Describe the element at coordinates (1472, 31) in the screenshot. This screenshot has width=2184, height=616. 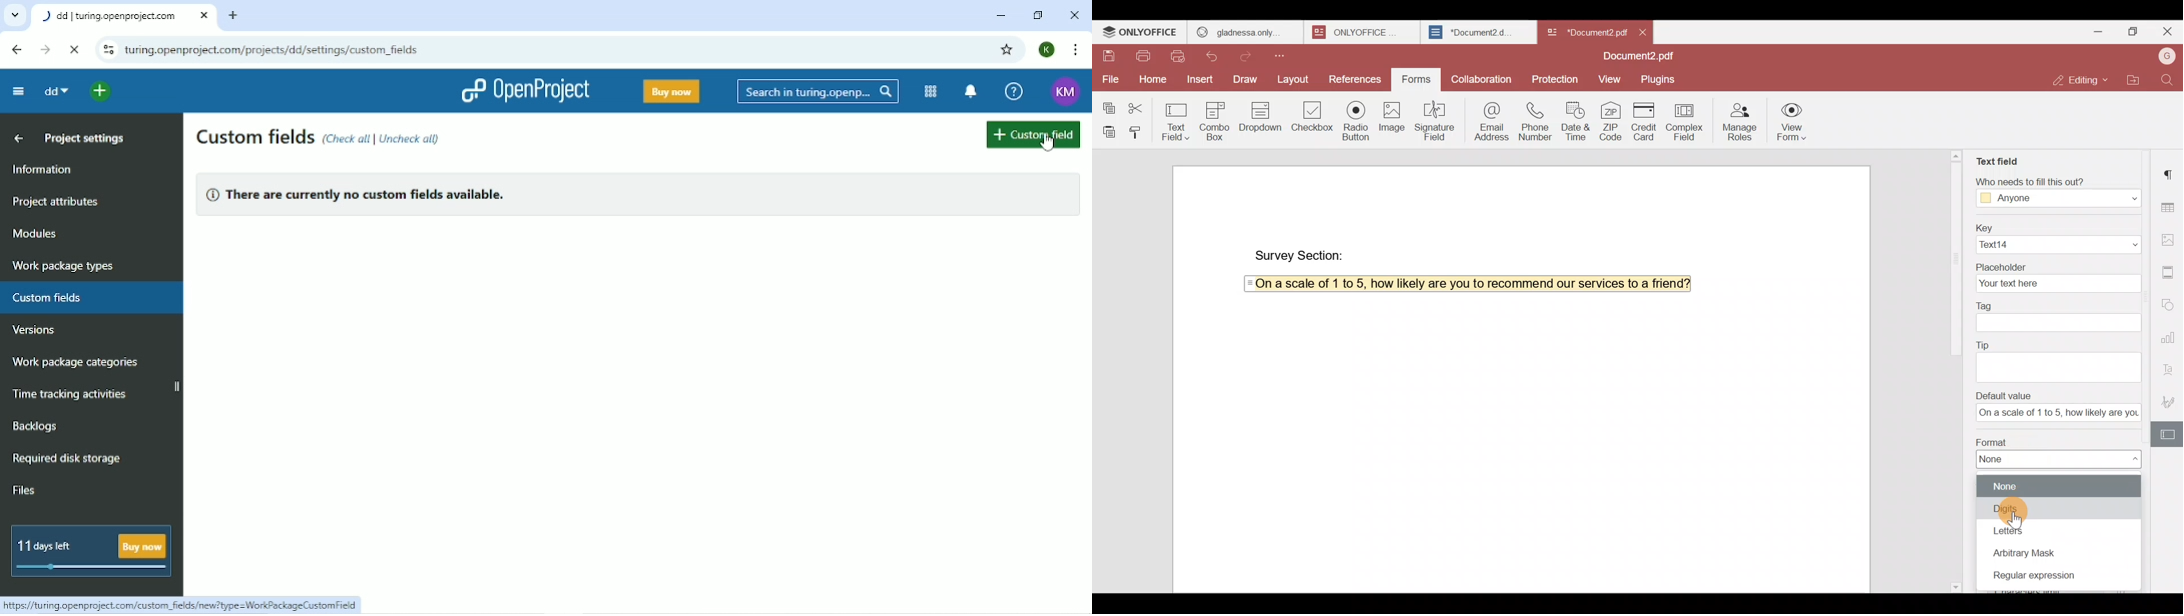
I see `*Document2.d..` at that location.